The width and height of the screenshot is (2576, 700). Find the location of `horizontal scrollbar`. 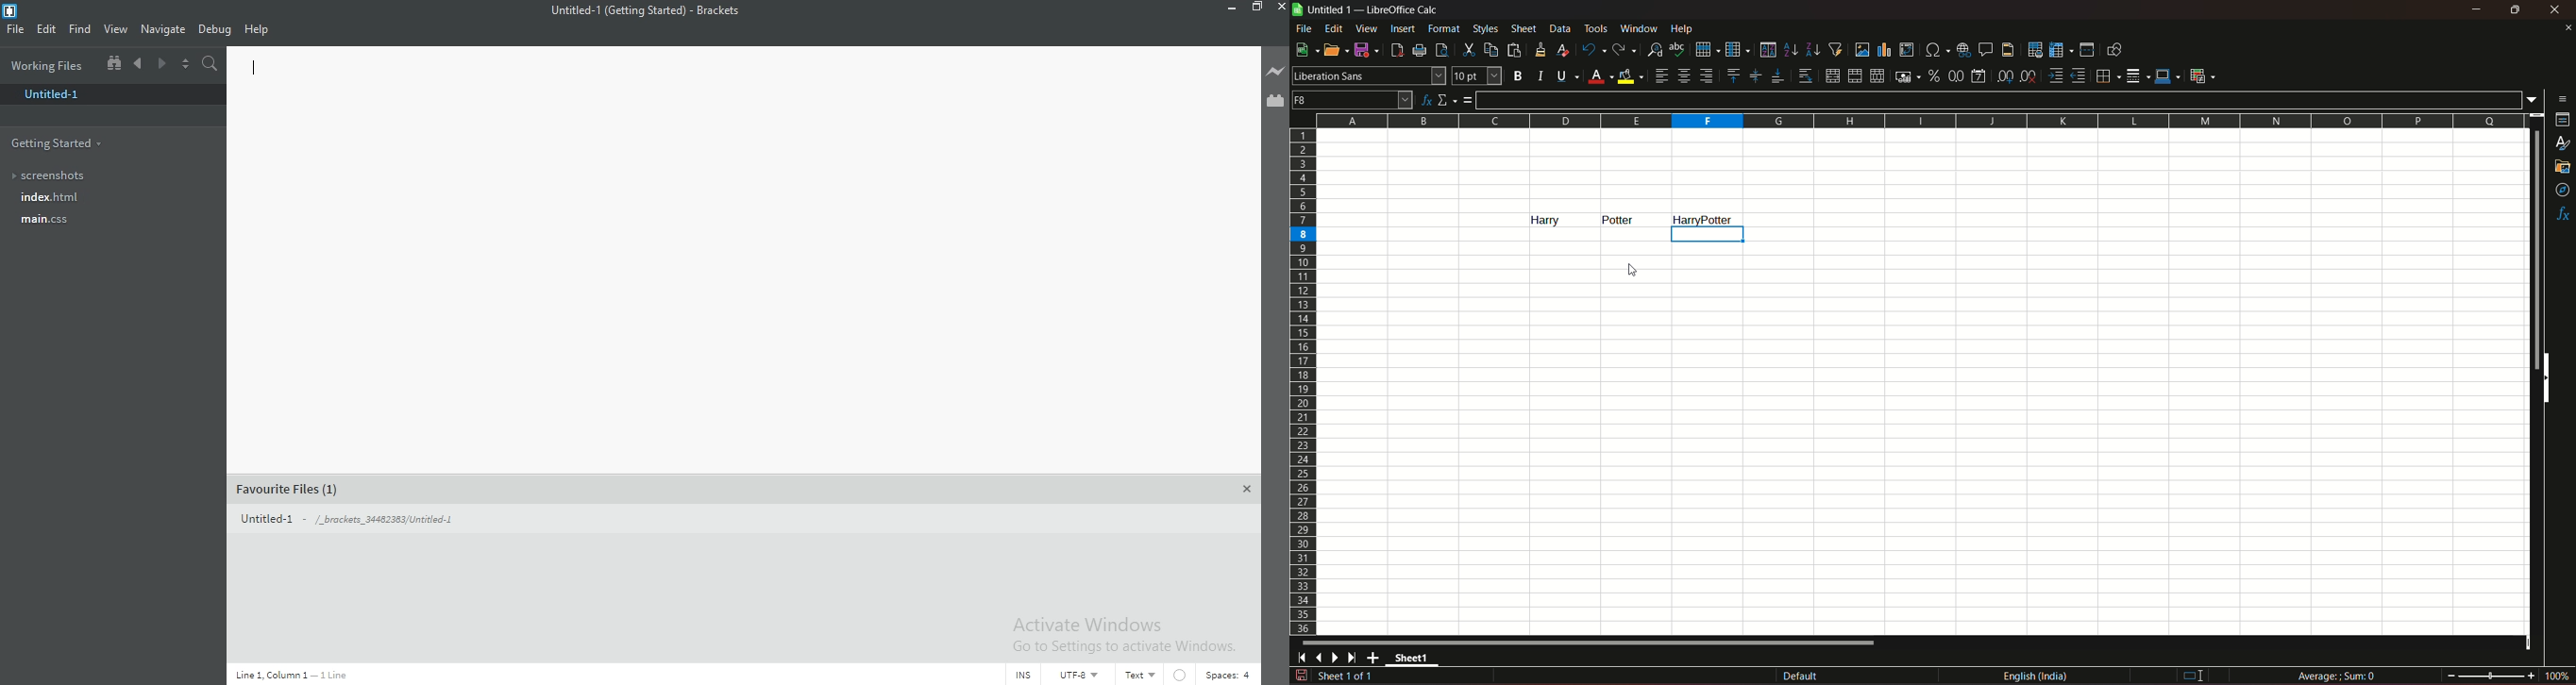

horizontal scrollbar is located at coordinates (1590, 642).